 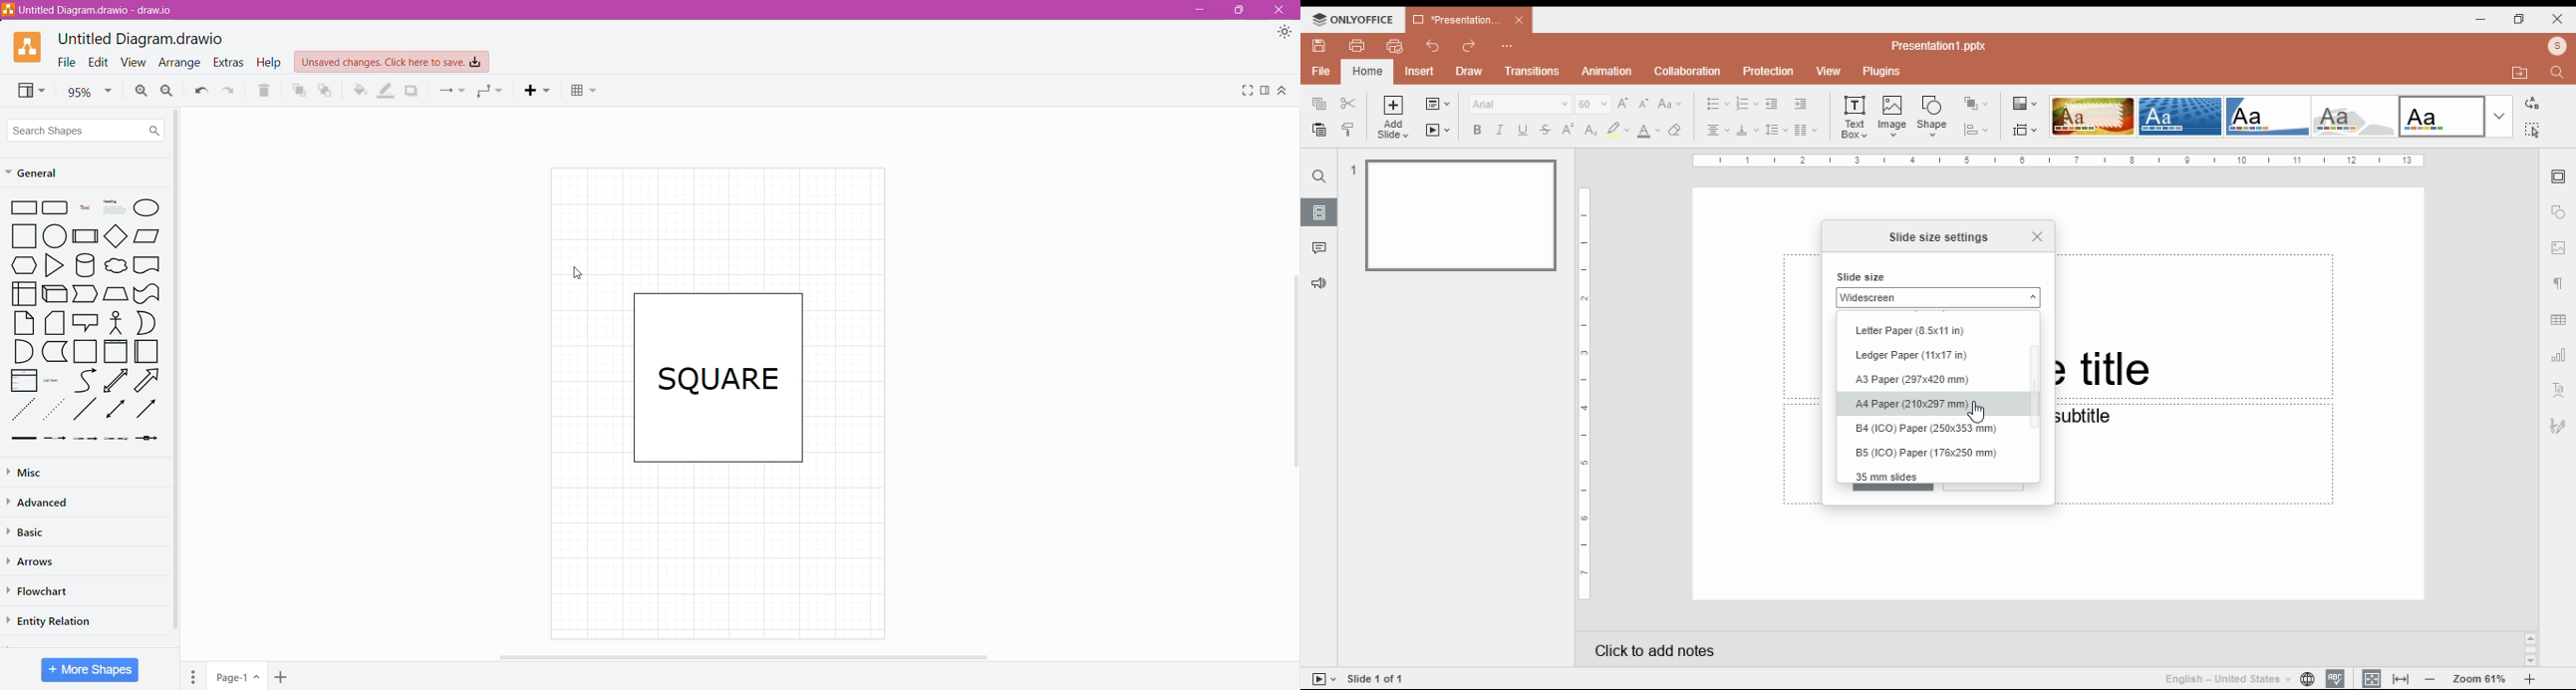 I want to click on print file, so click(x=1357, y=46).